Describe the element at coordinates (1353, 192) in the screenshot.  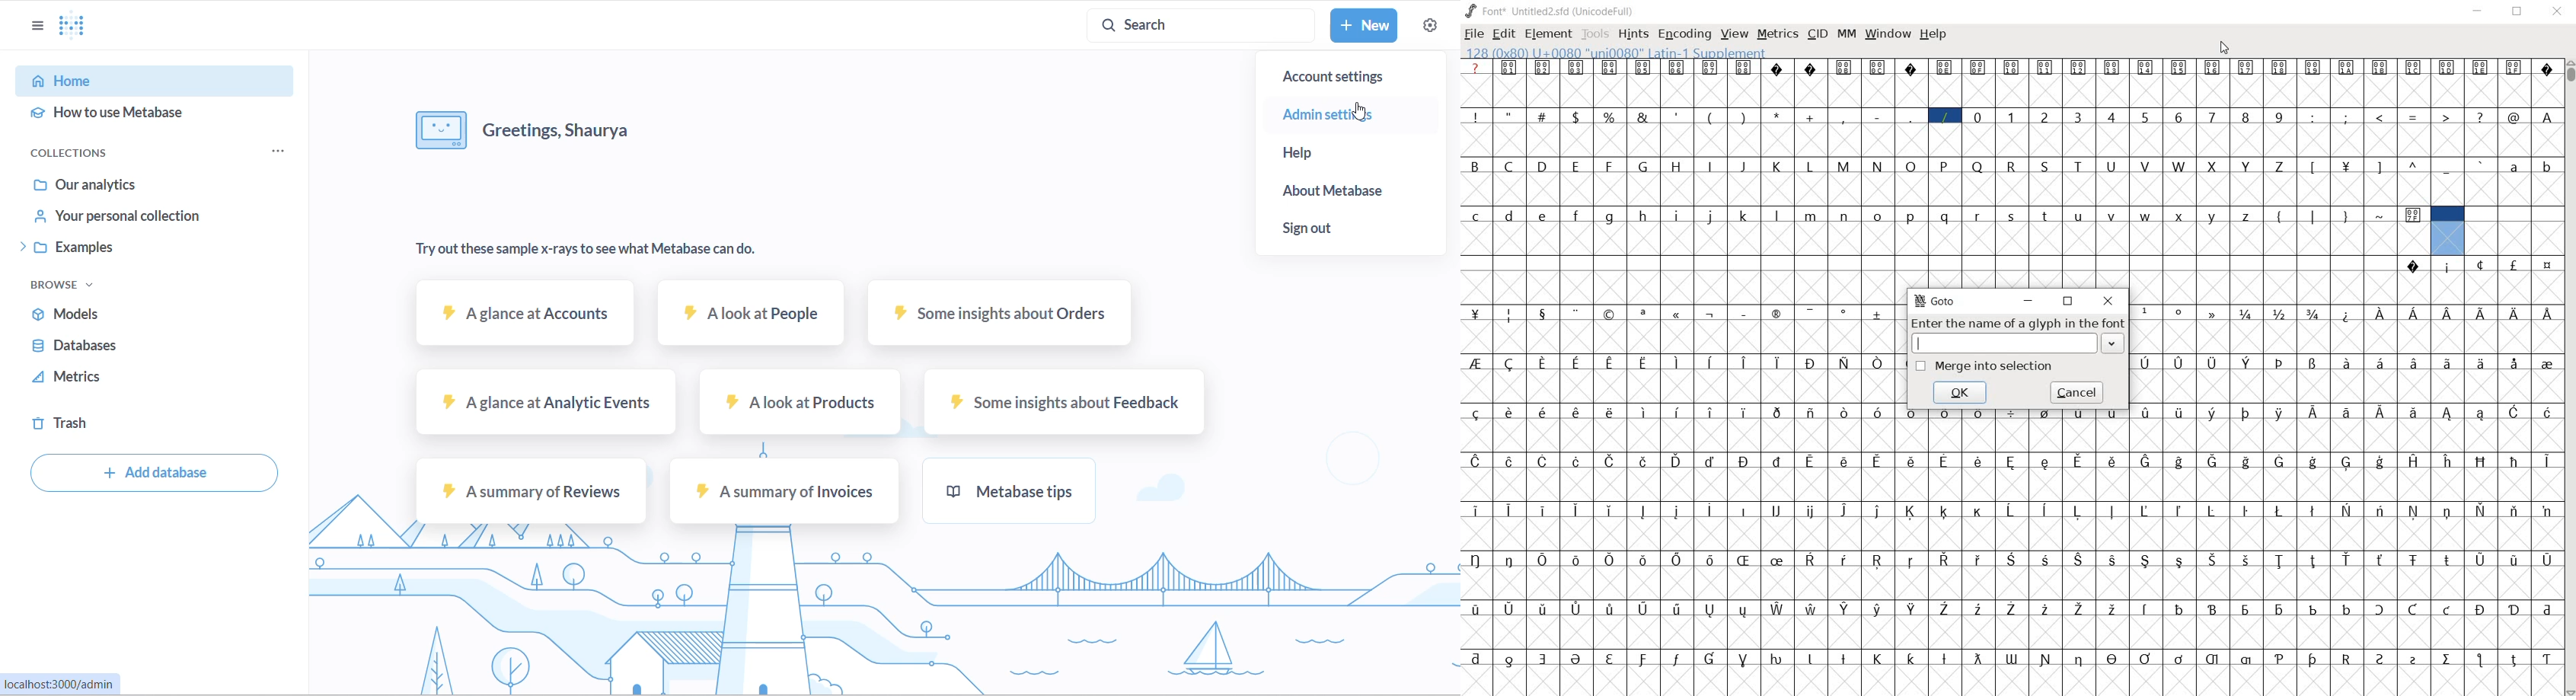
I see `about metabase` at that location.